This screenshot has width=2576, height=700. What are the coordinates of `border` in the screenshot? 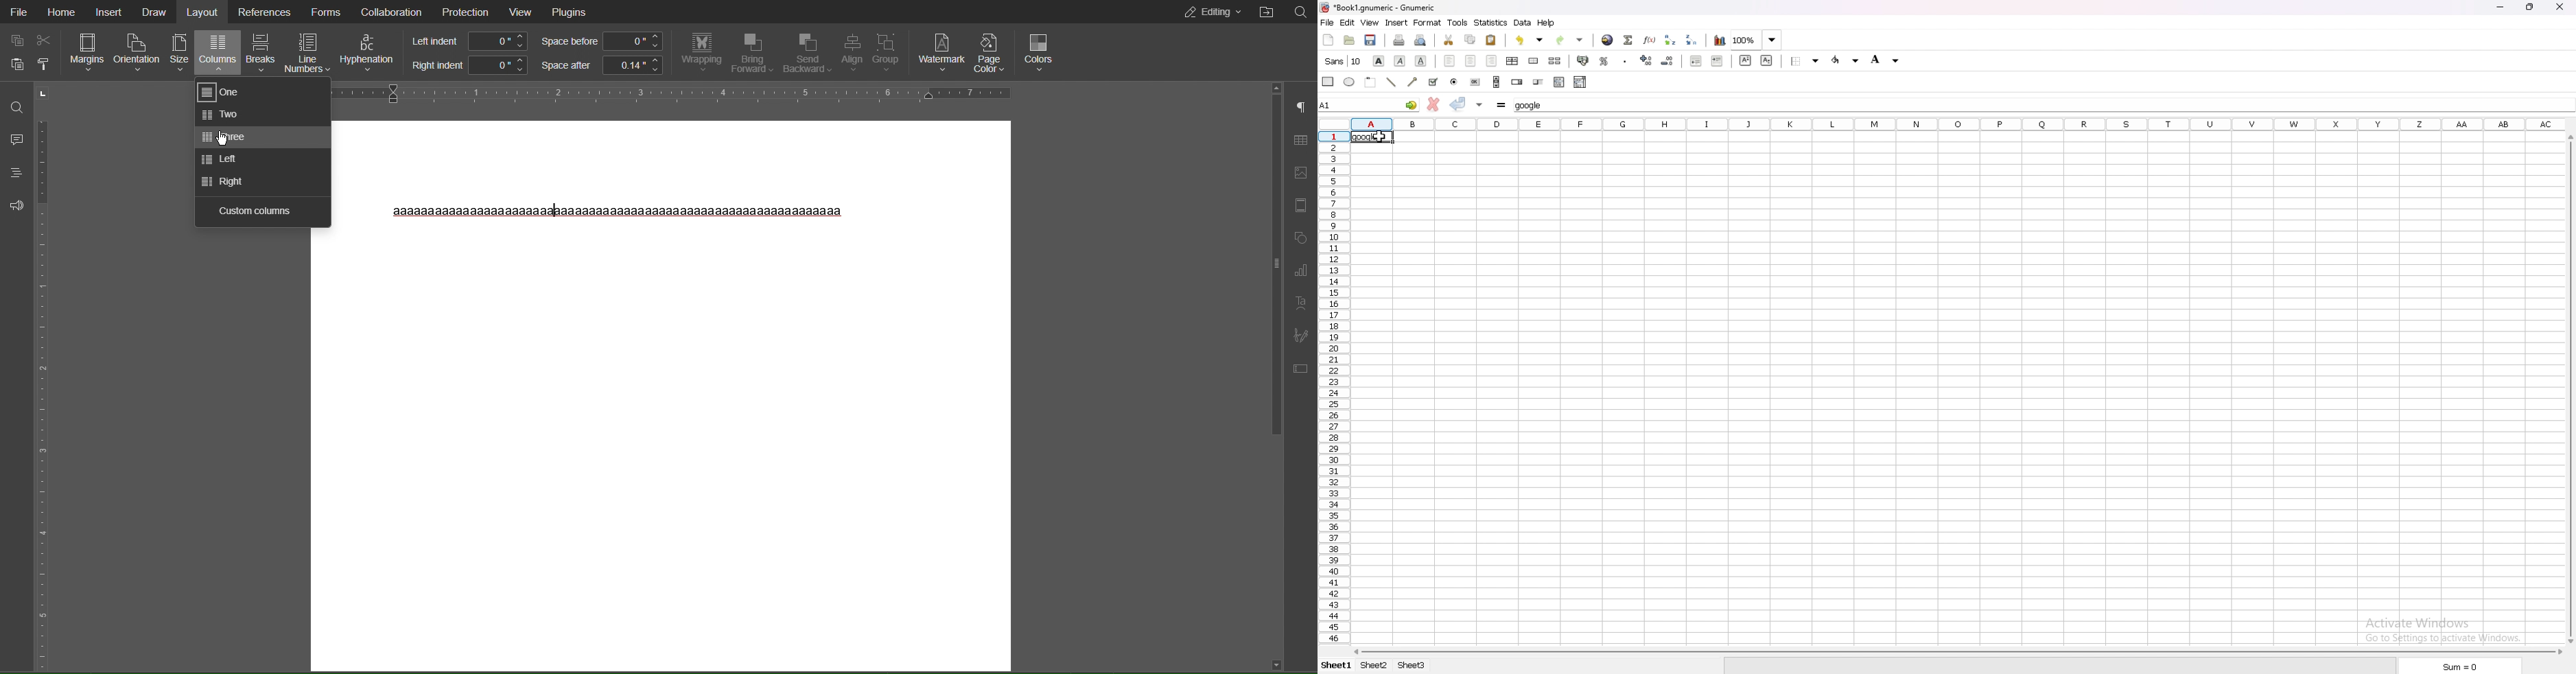 It's located at (1805, 61).